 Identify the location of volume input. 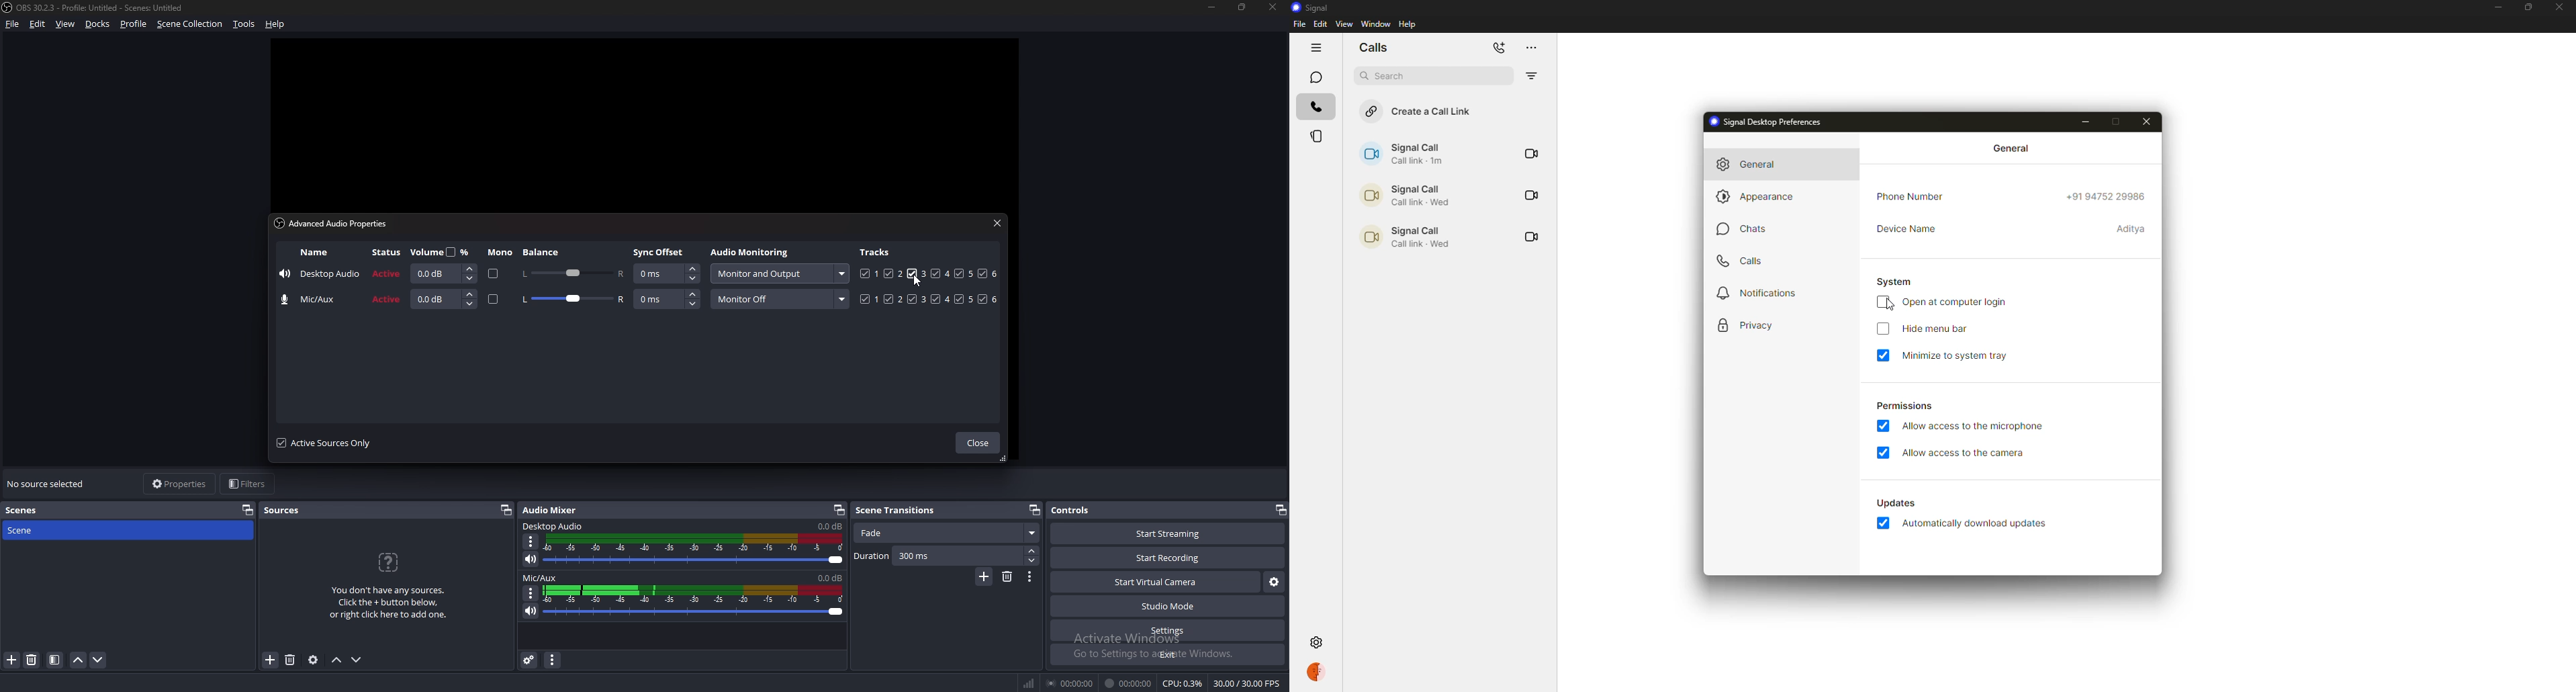
(441, 273).